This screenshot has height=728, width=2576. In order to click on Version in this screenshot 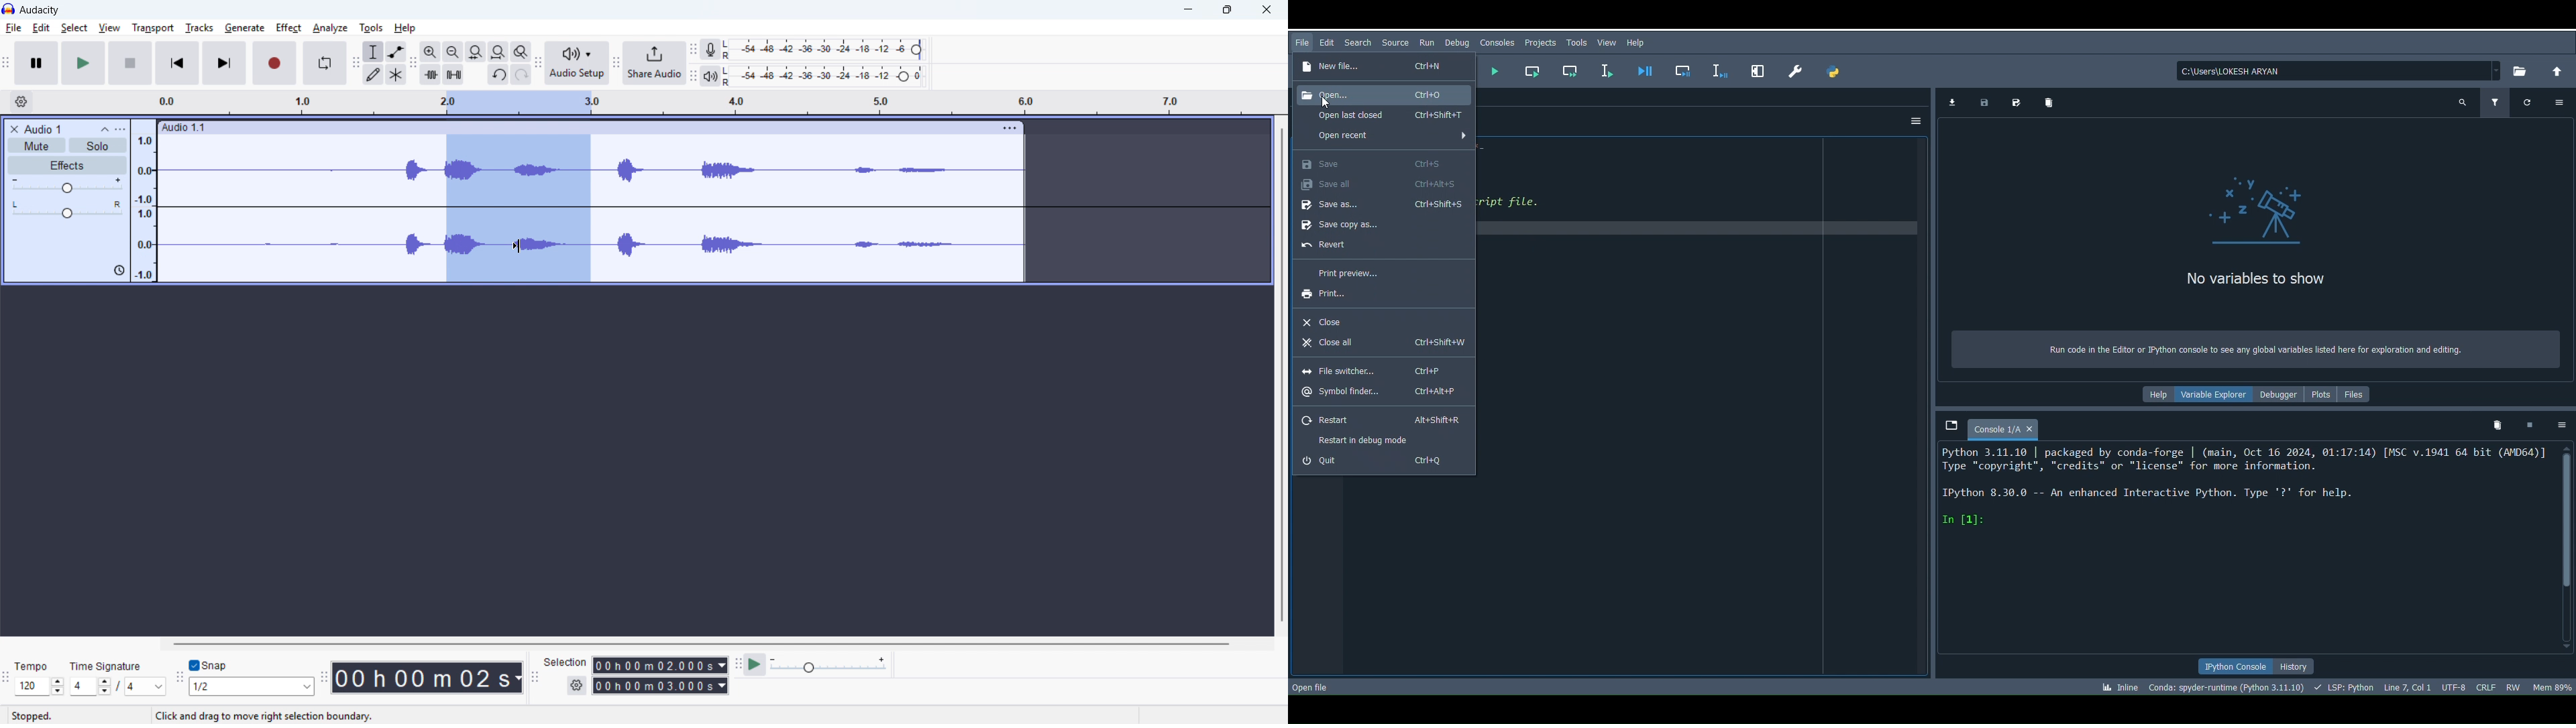, I will do `click(2227, 689)`.